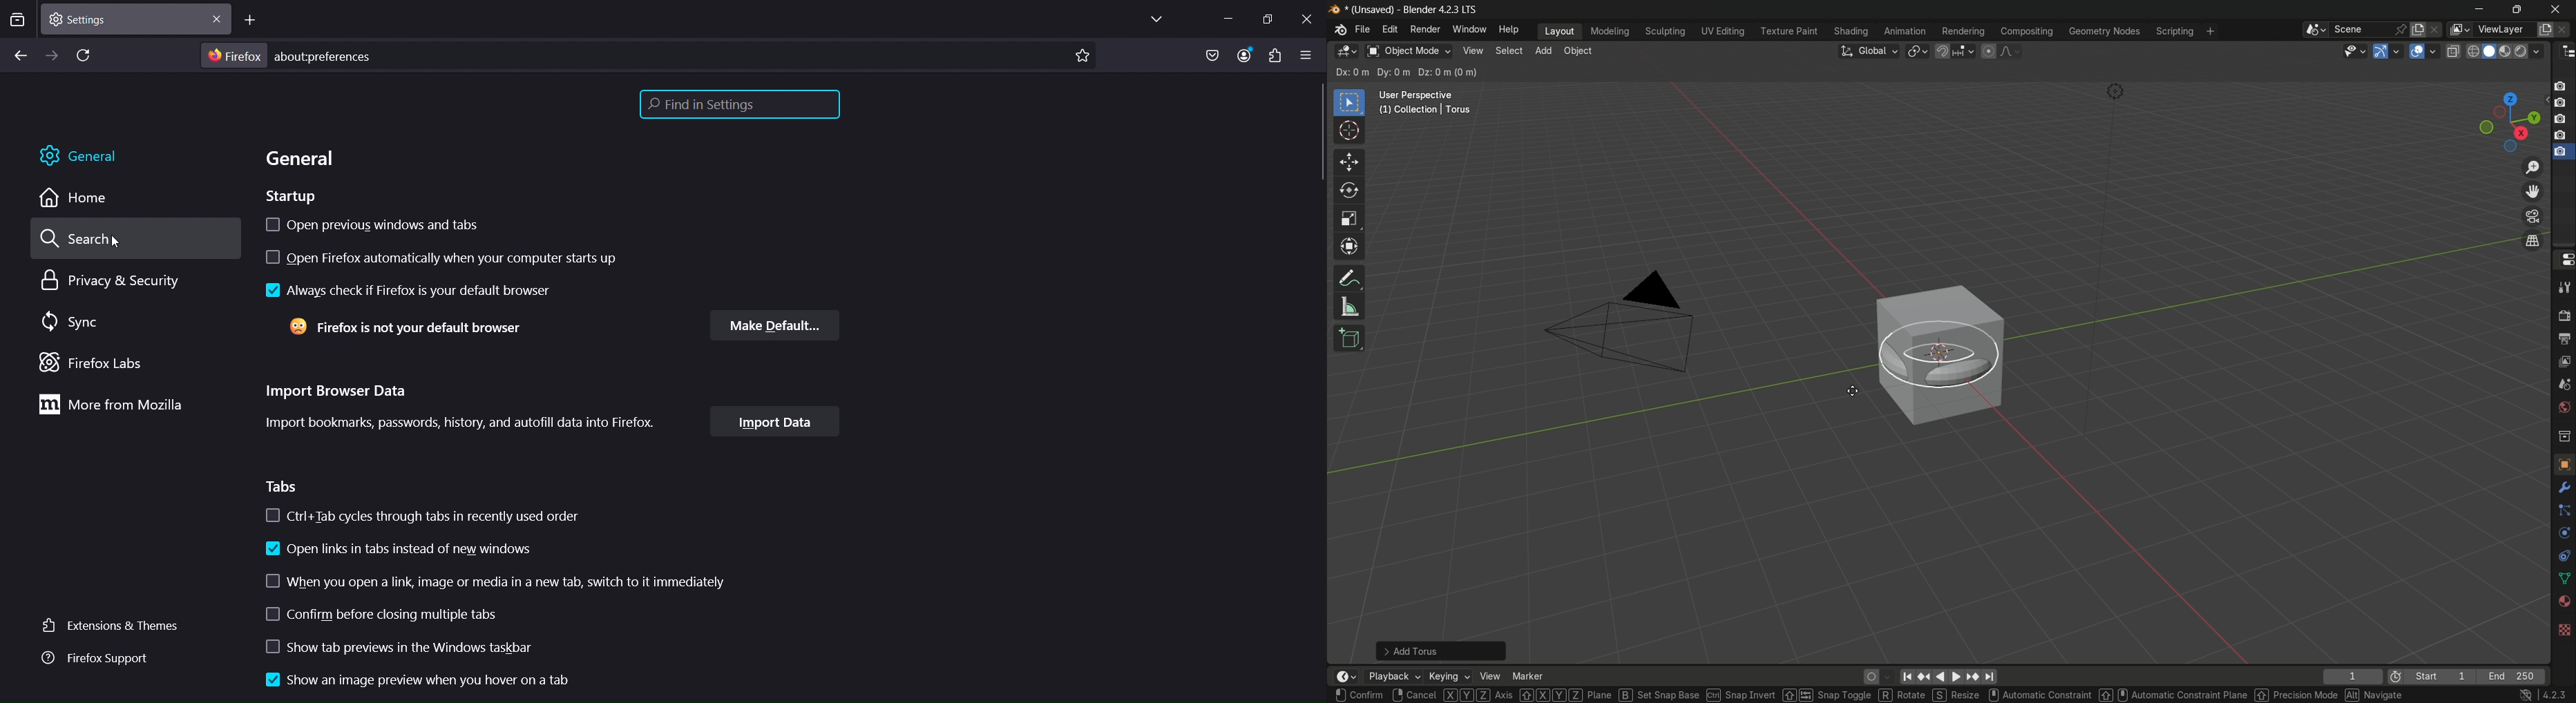 This screenshot has width=2576, height=728. What do you see at coordinates (1869, 677) in the screenshot?
I see `auto keying` at bounding box center [1869, 677].